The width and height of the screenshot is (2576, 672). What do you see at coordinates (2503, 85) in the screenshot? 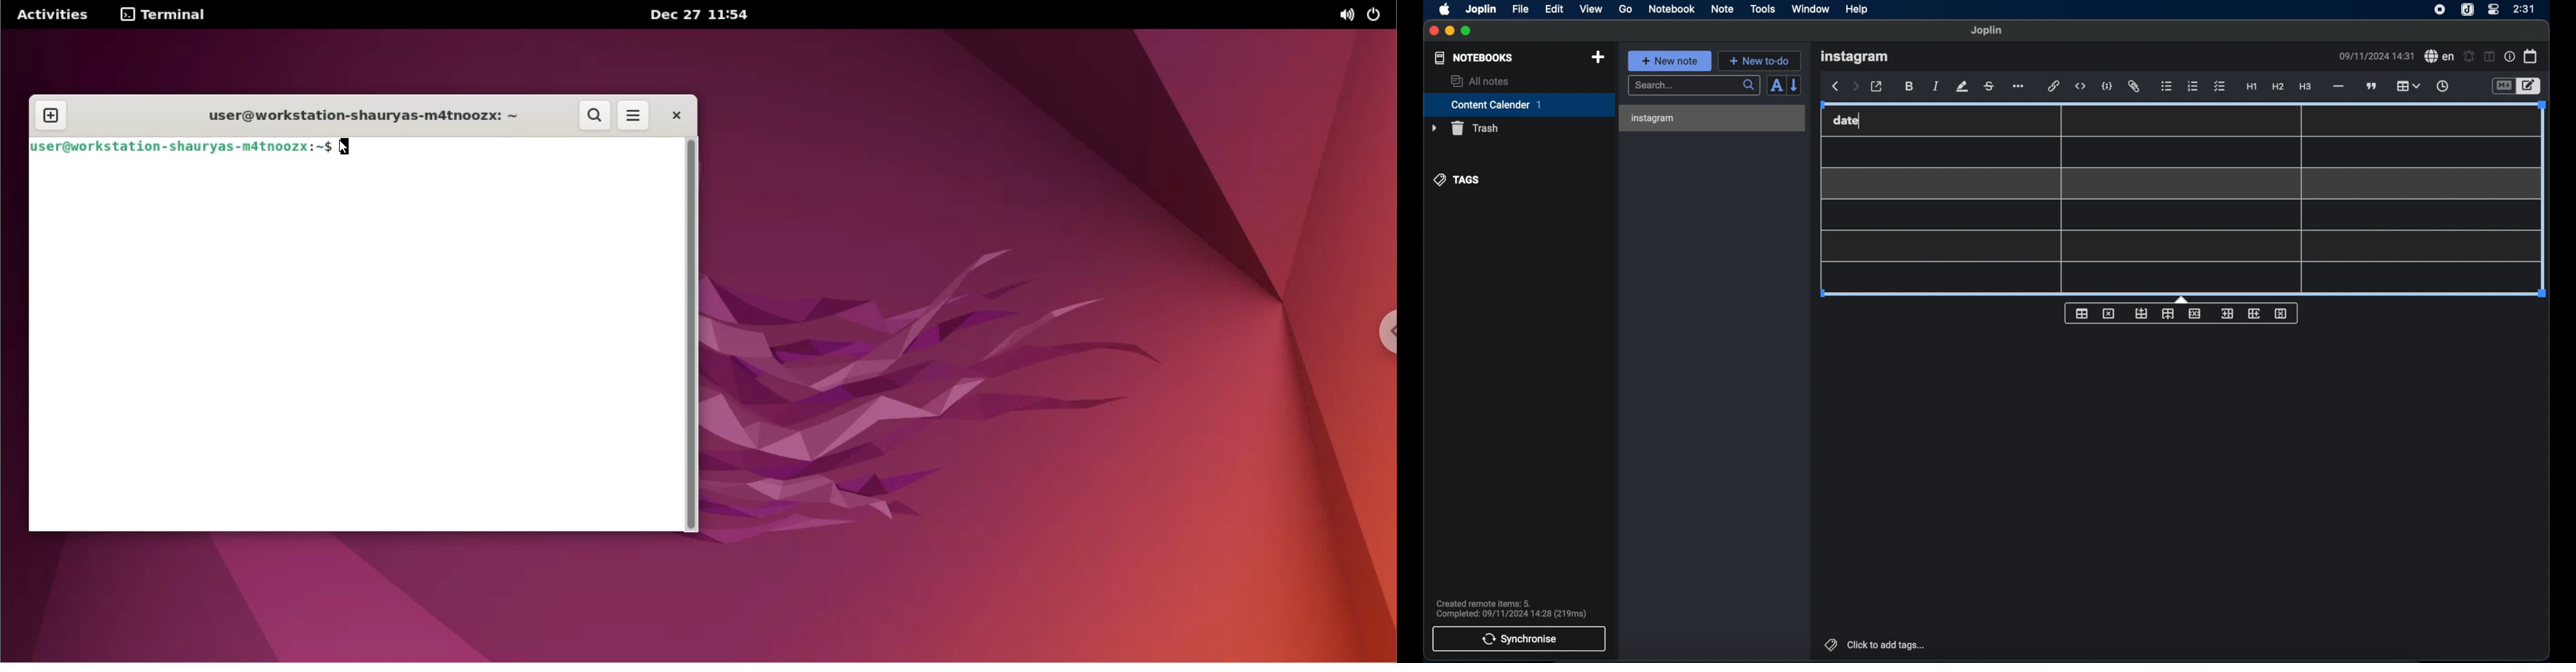
I see `toggle editor` at bounding box center [2503, 85].